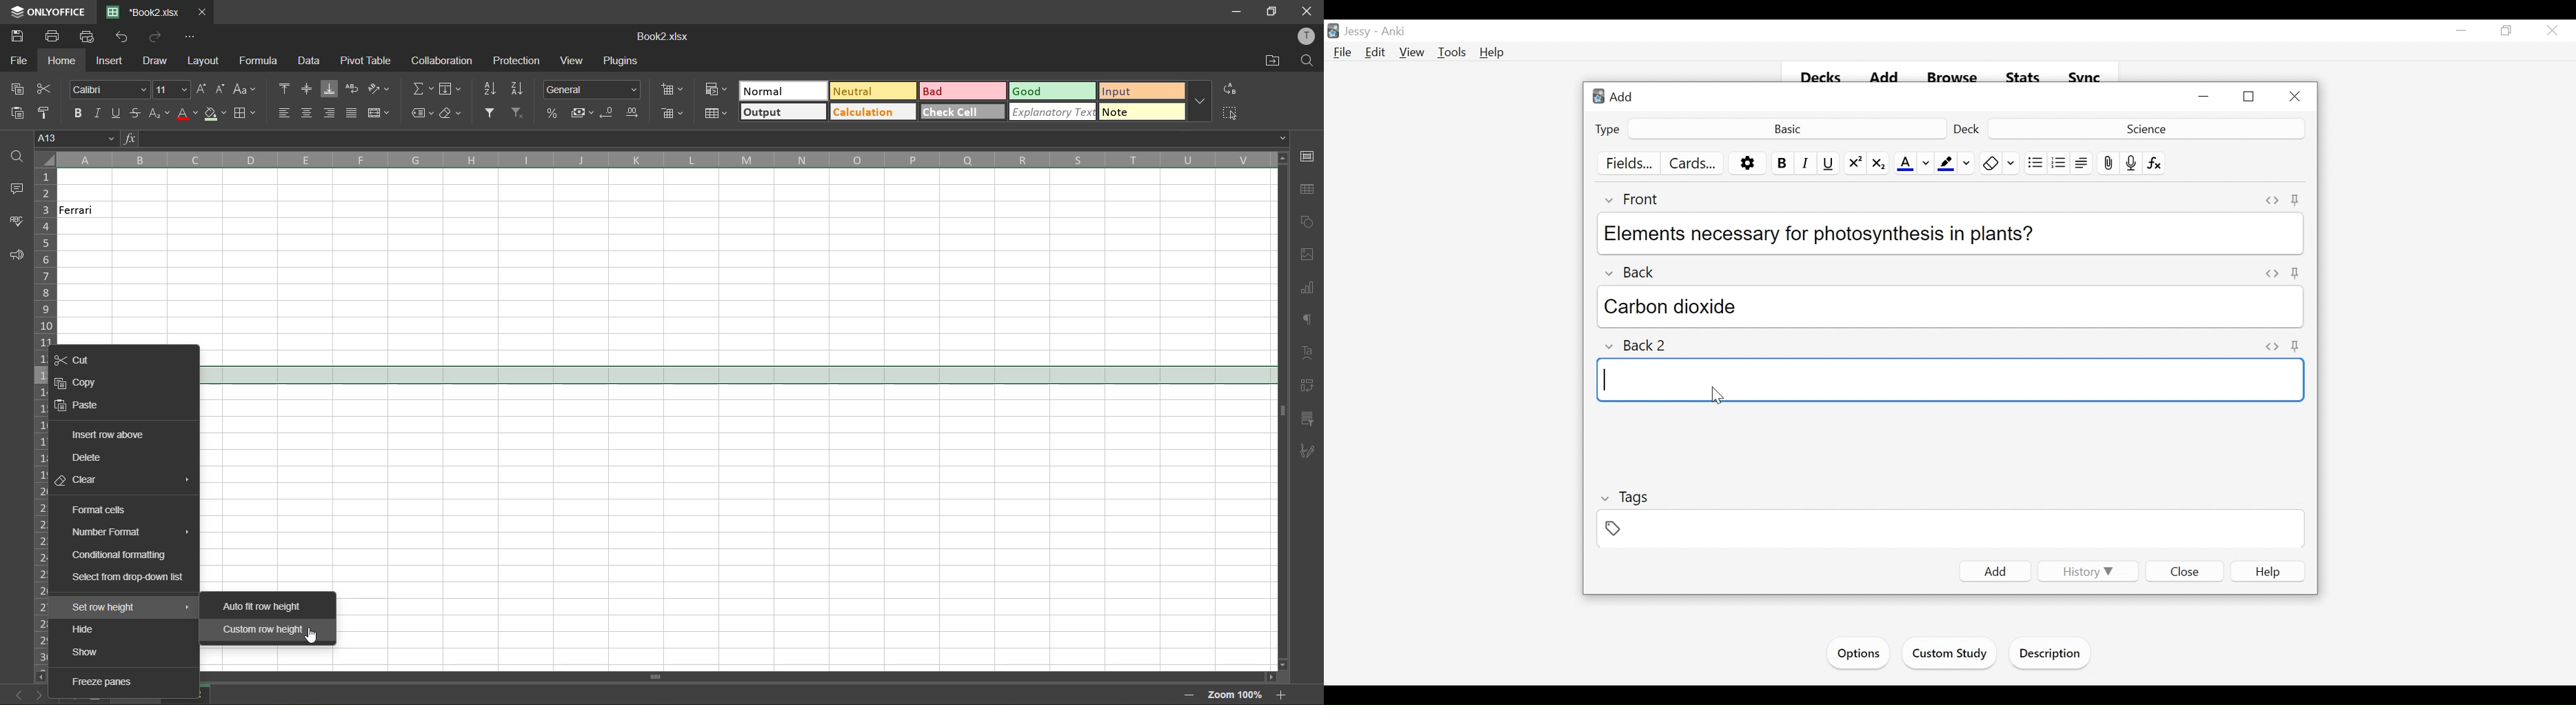  Describe the element at coordinates (1309, 420) in the screenshot. I see `slicer` at that location.